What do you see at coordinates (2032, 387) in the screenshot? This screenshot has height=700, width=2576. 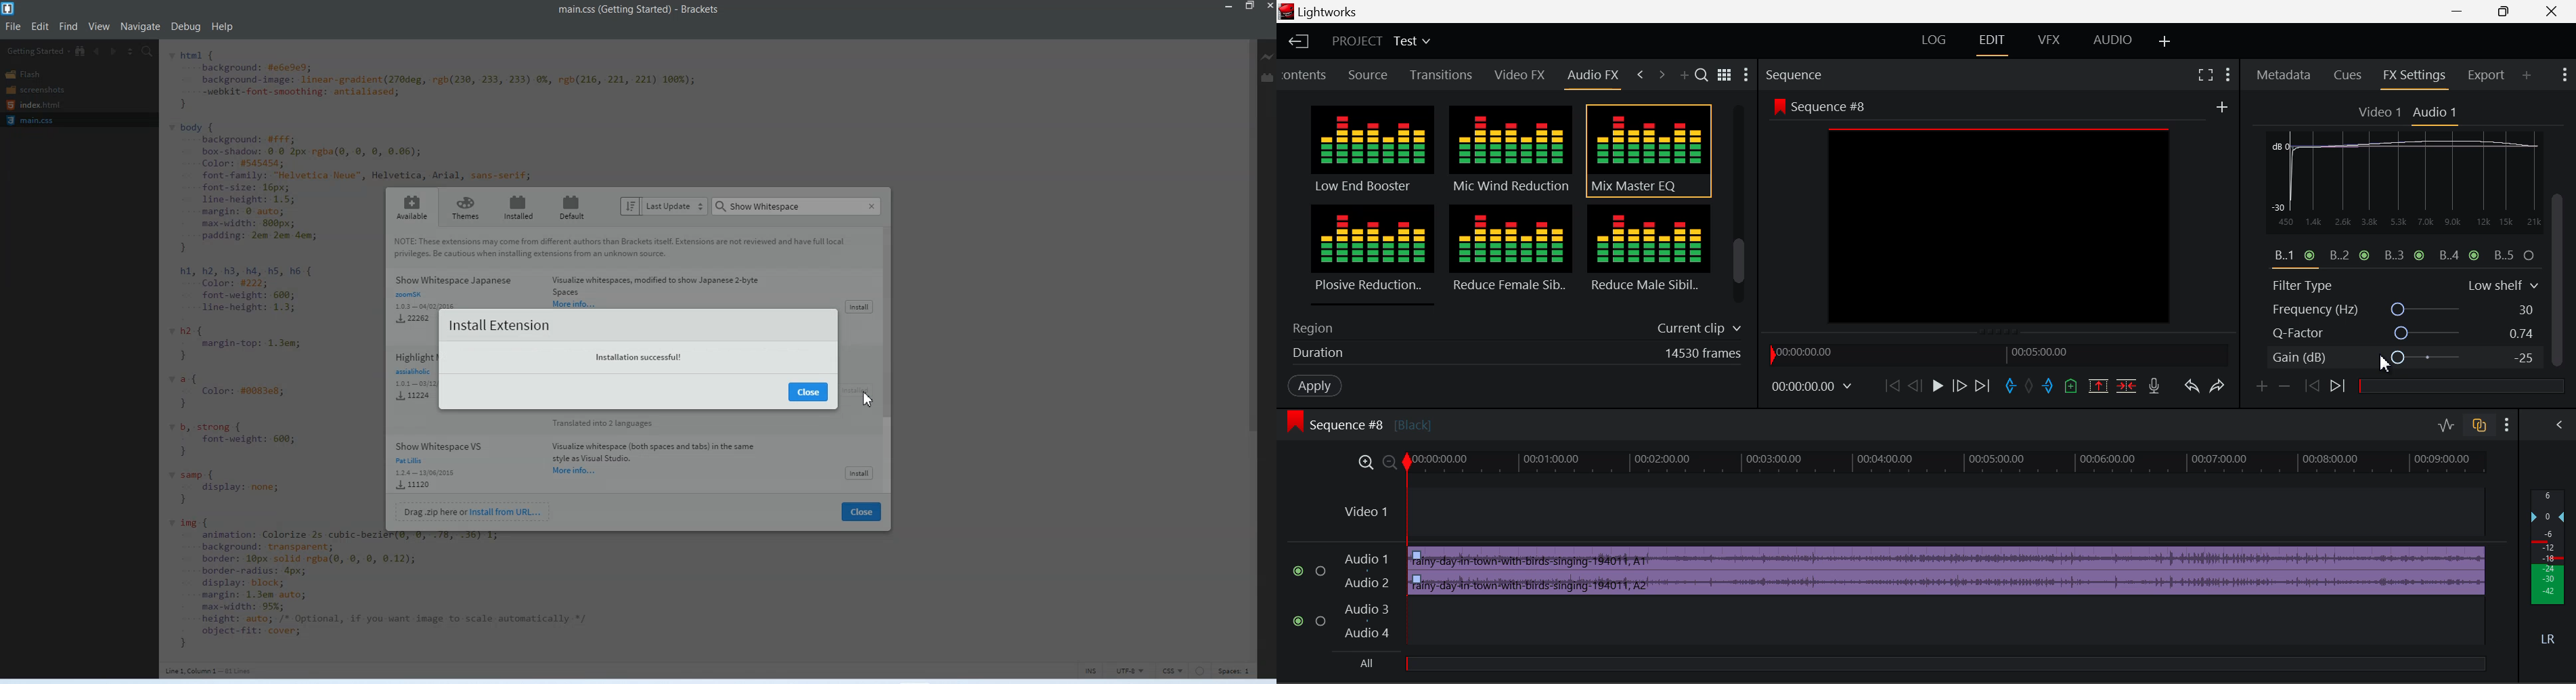 I see `Remove all marks` at bounding box center [2032, 387].